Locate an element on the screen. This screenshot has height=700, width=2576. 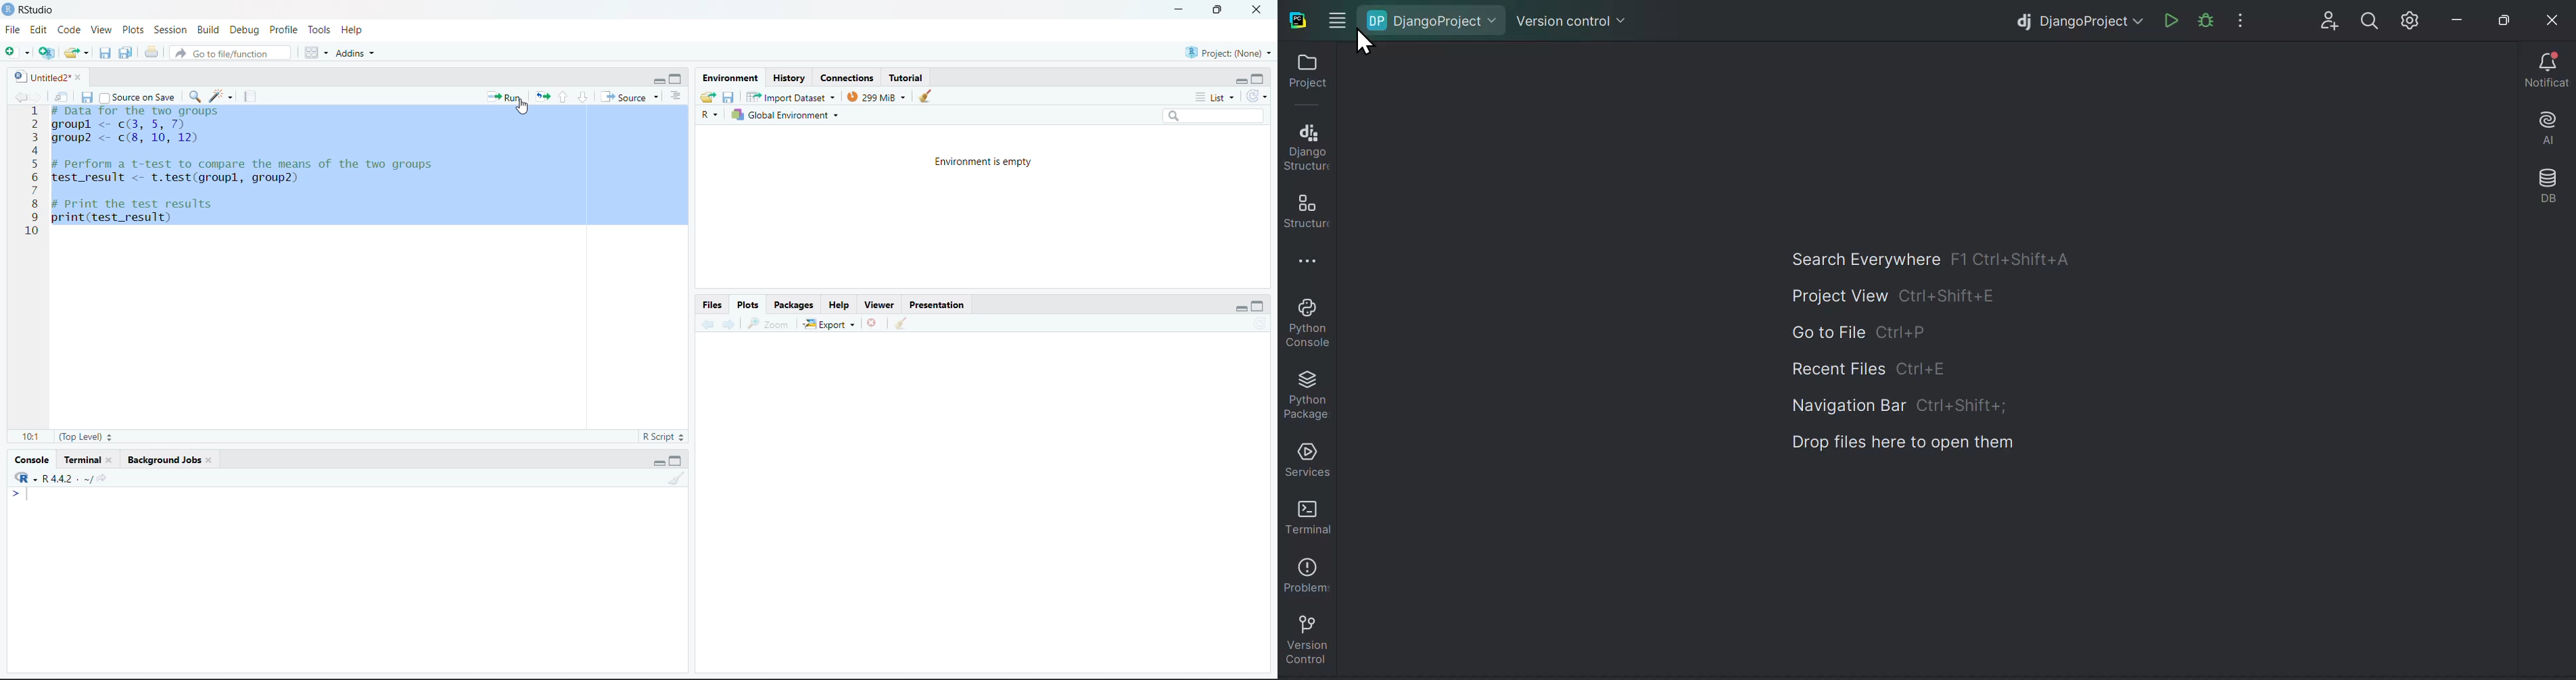
maximize is located at coordinates (1260, 306).